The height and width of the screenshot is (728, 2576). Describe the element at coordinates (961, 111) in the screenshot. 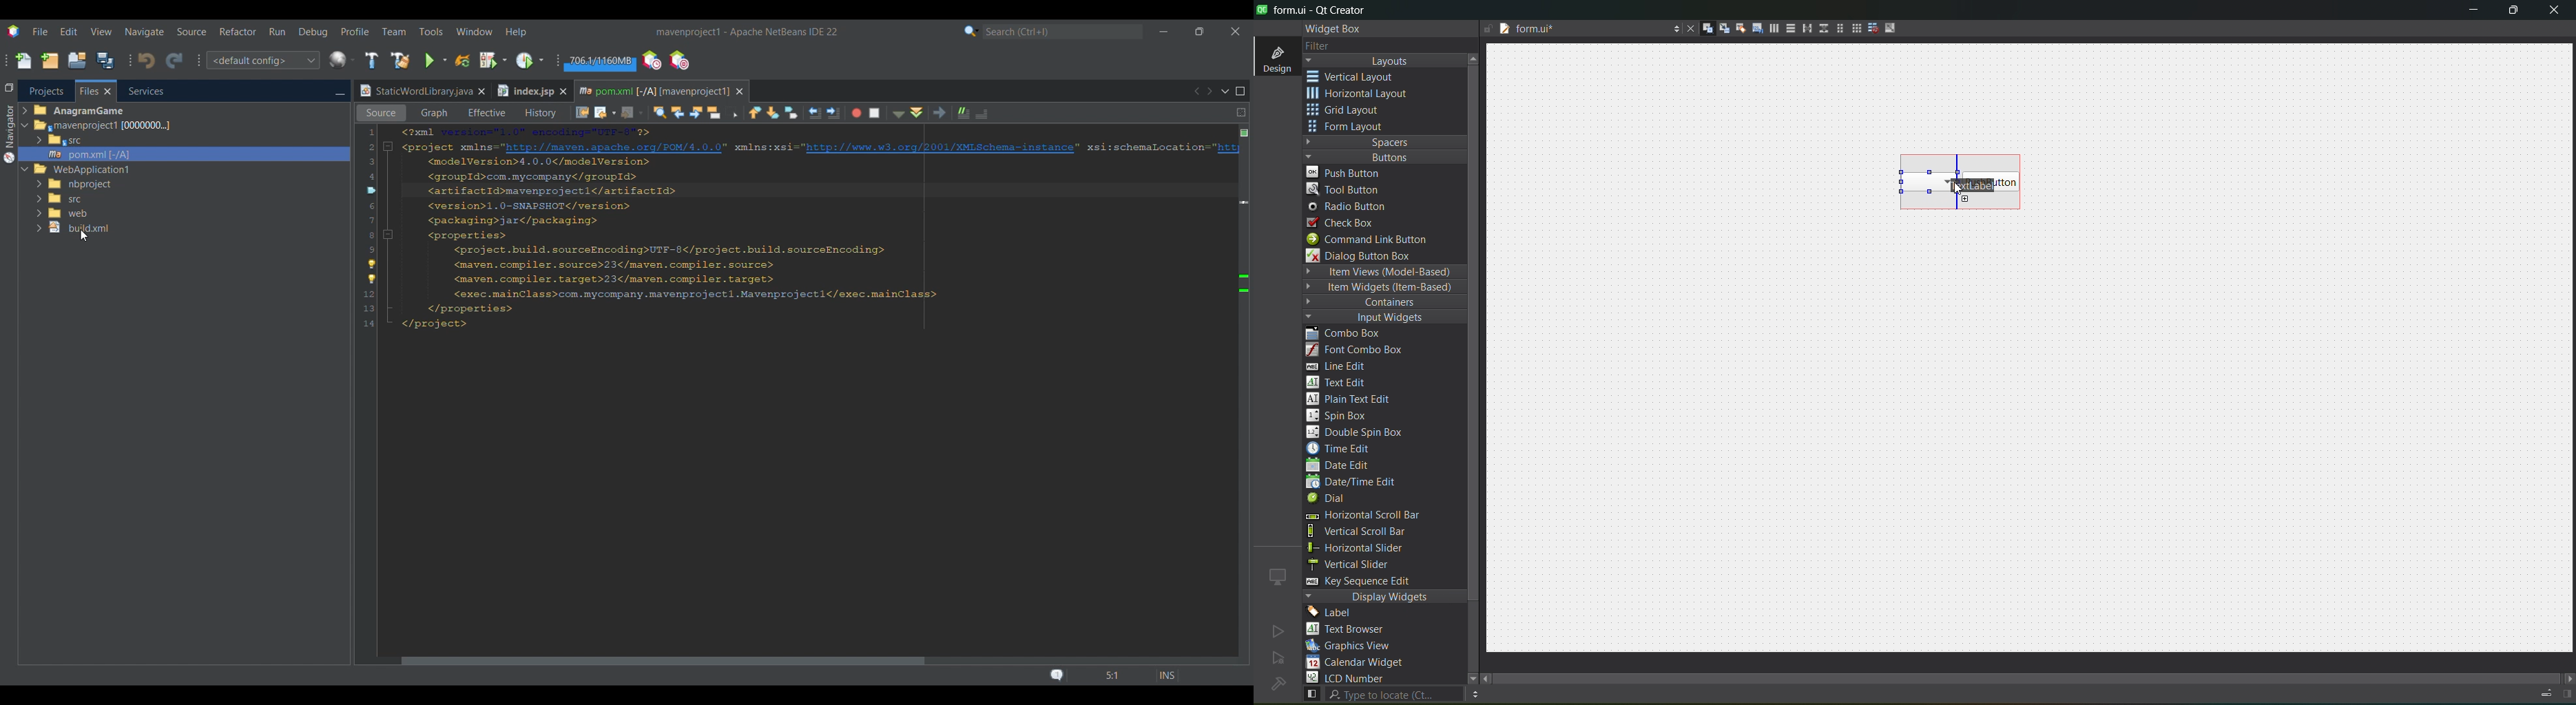

I see `Comment` at that location.